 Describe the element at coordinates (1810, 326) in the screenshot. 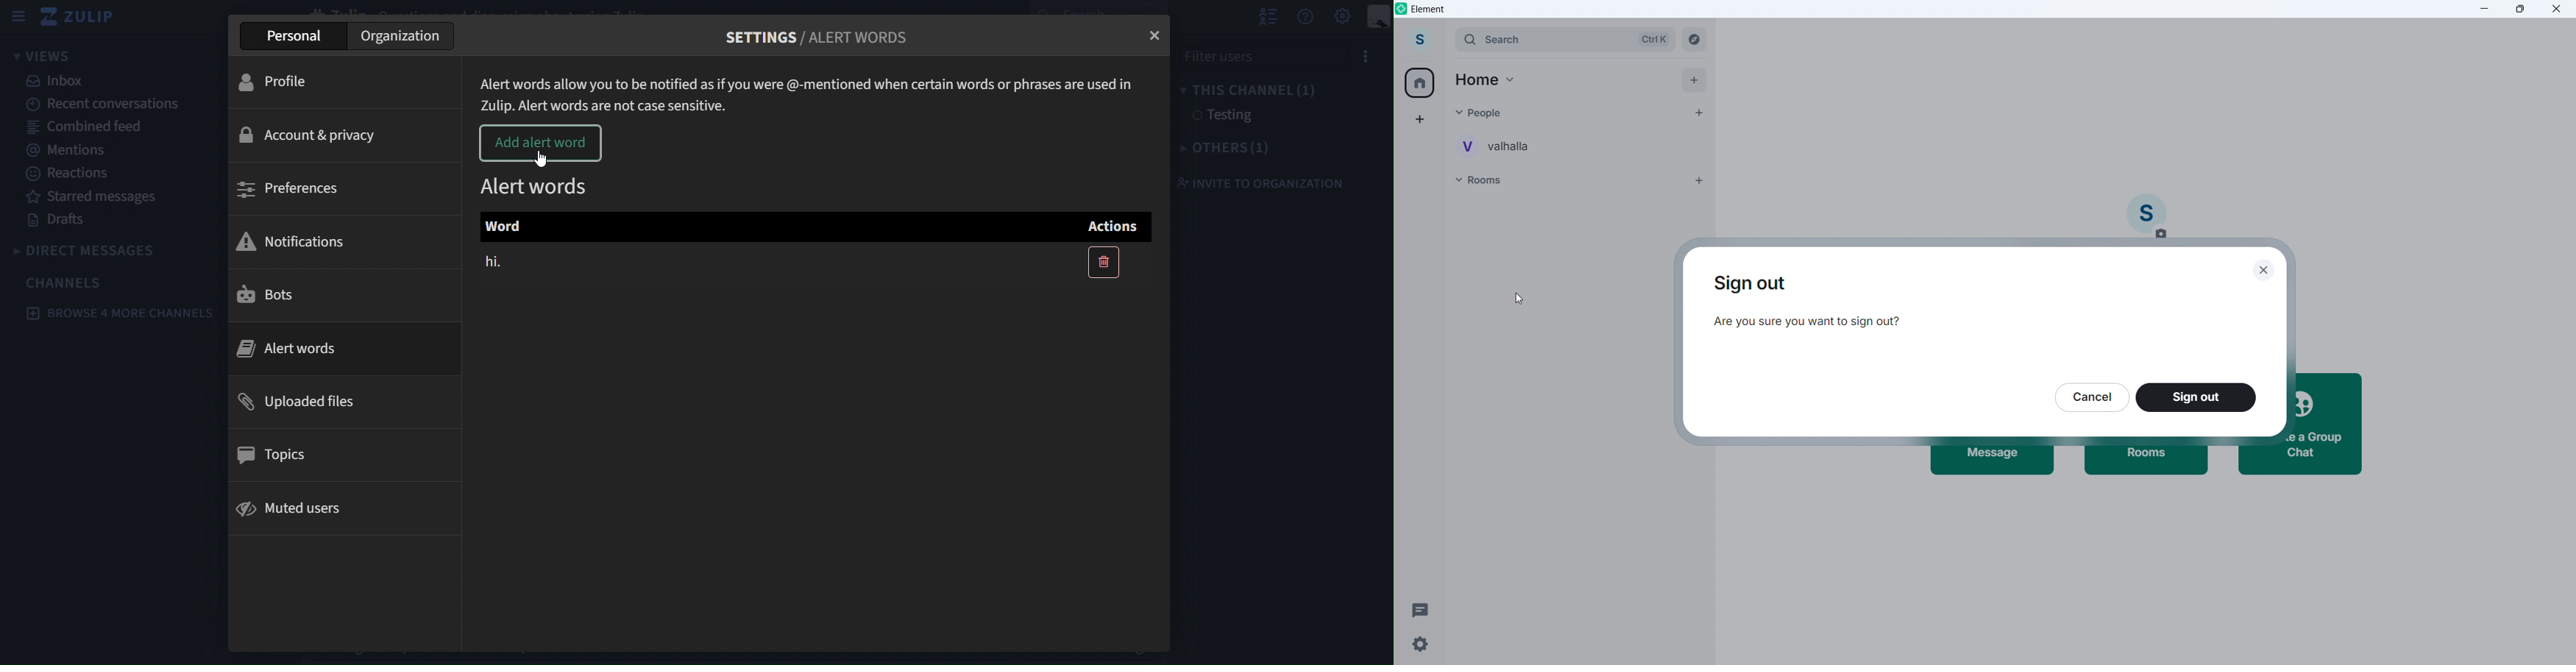

I see `are you sure you want to sign out` at that location.